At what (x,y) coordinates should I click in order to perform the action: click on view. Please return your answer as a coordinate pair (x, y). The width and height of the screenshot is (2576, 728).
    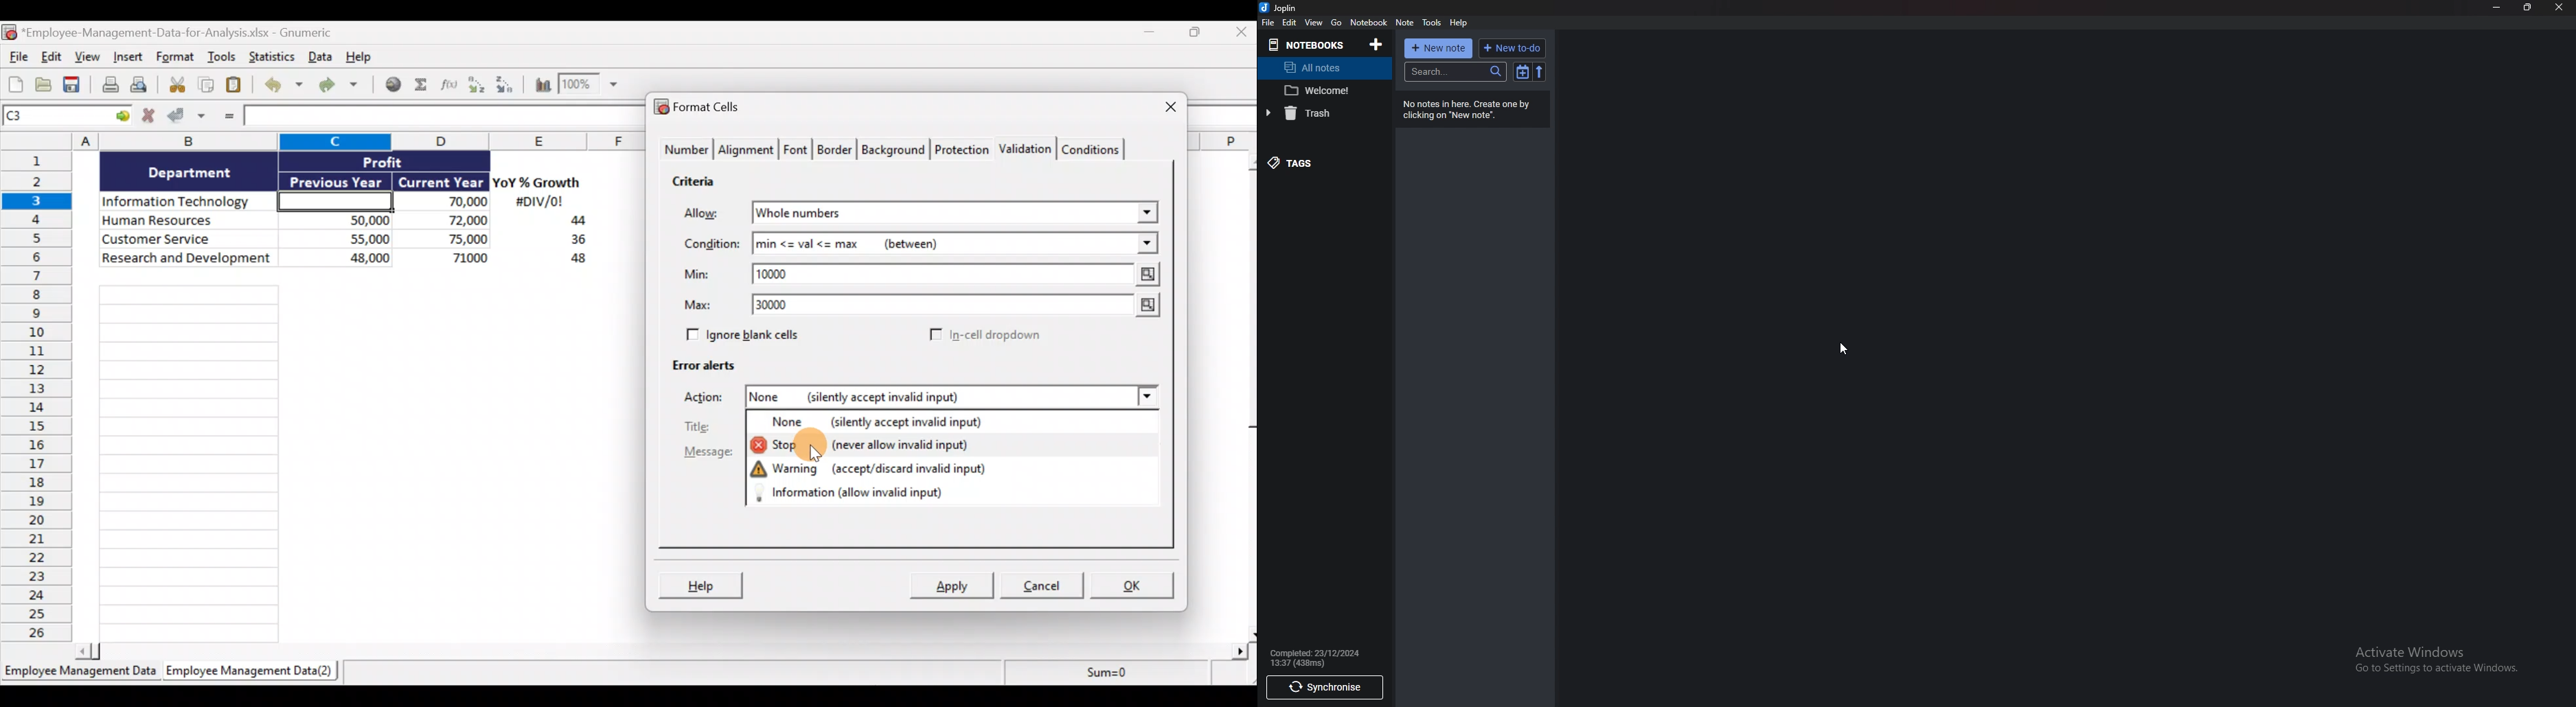
    Looking at the image, I should click on (1313, 23).